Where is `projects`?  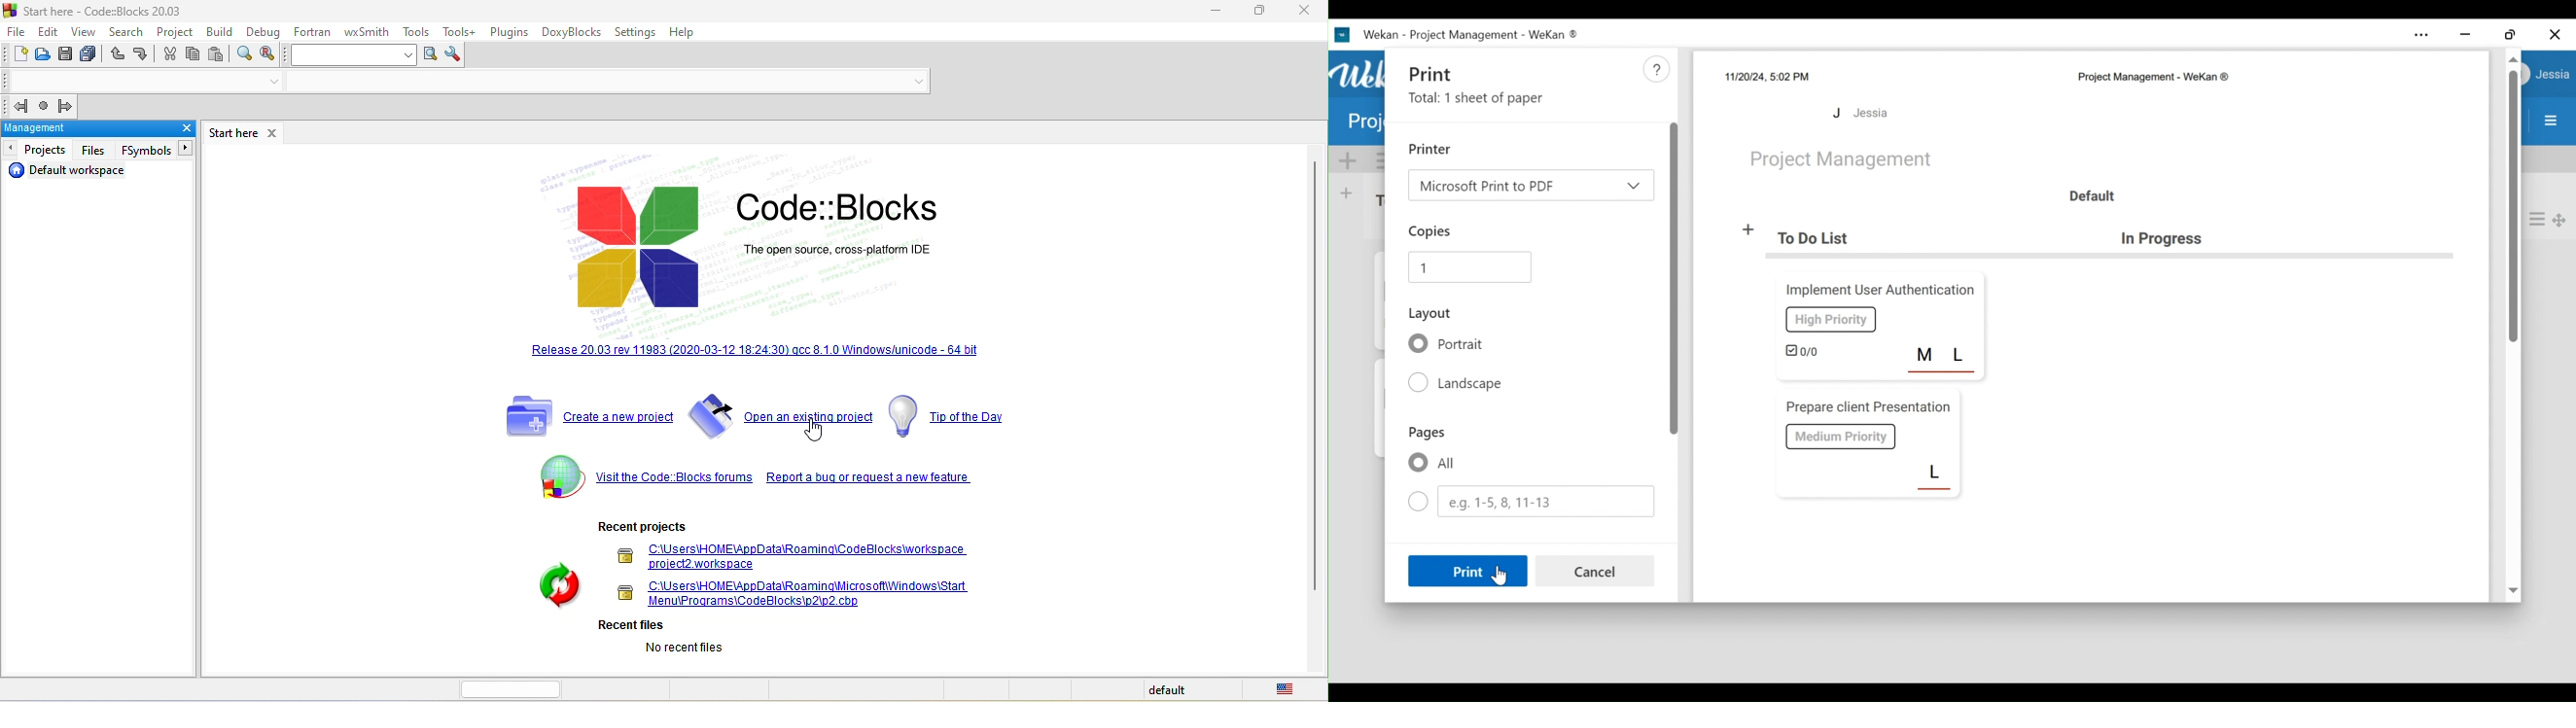 projects is located at coordinates (38, 150).